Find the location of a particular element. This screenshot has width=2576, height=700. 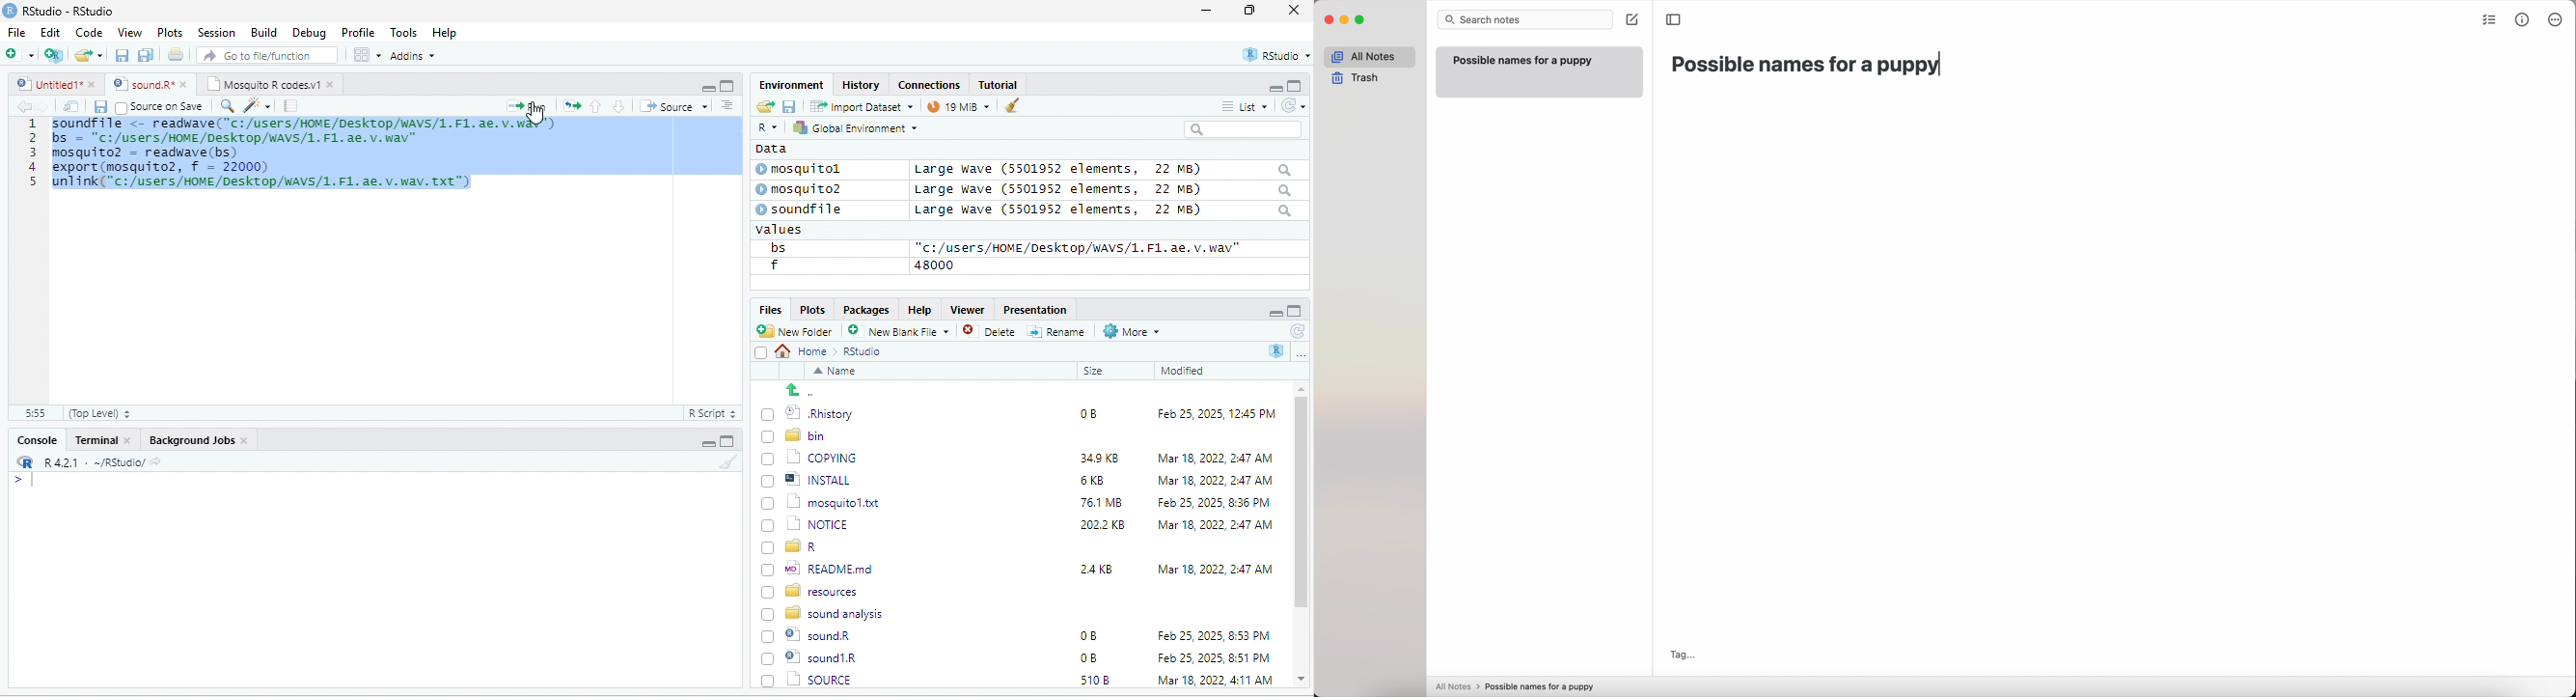

5108 is located at coordinates (1090, 656).